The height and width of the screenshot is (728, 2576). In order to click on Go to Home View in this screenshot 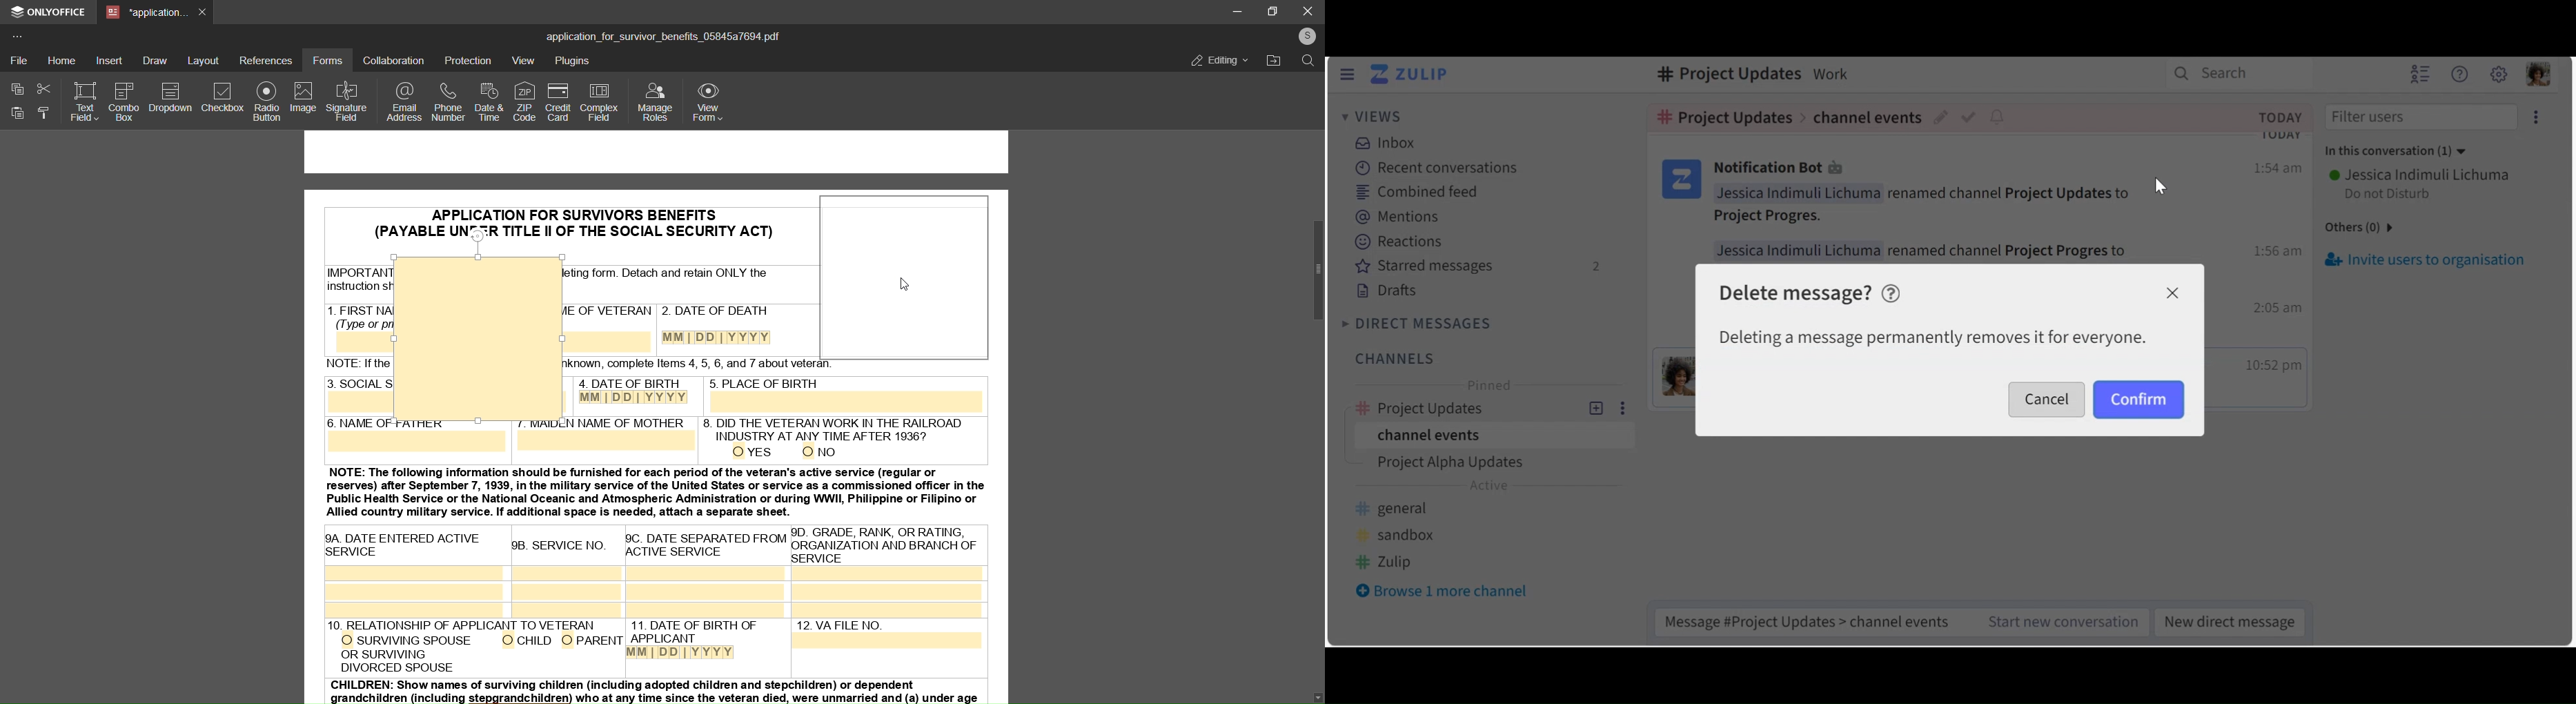, I will do `click(1412, 74)`.